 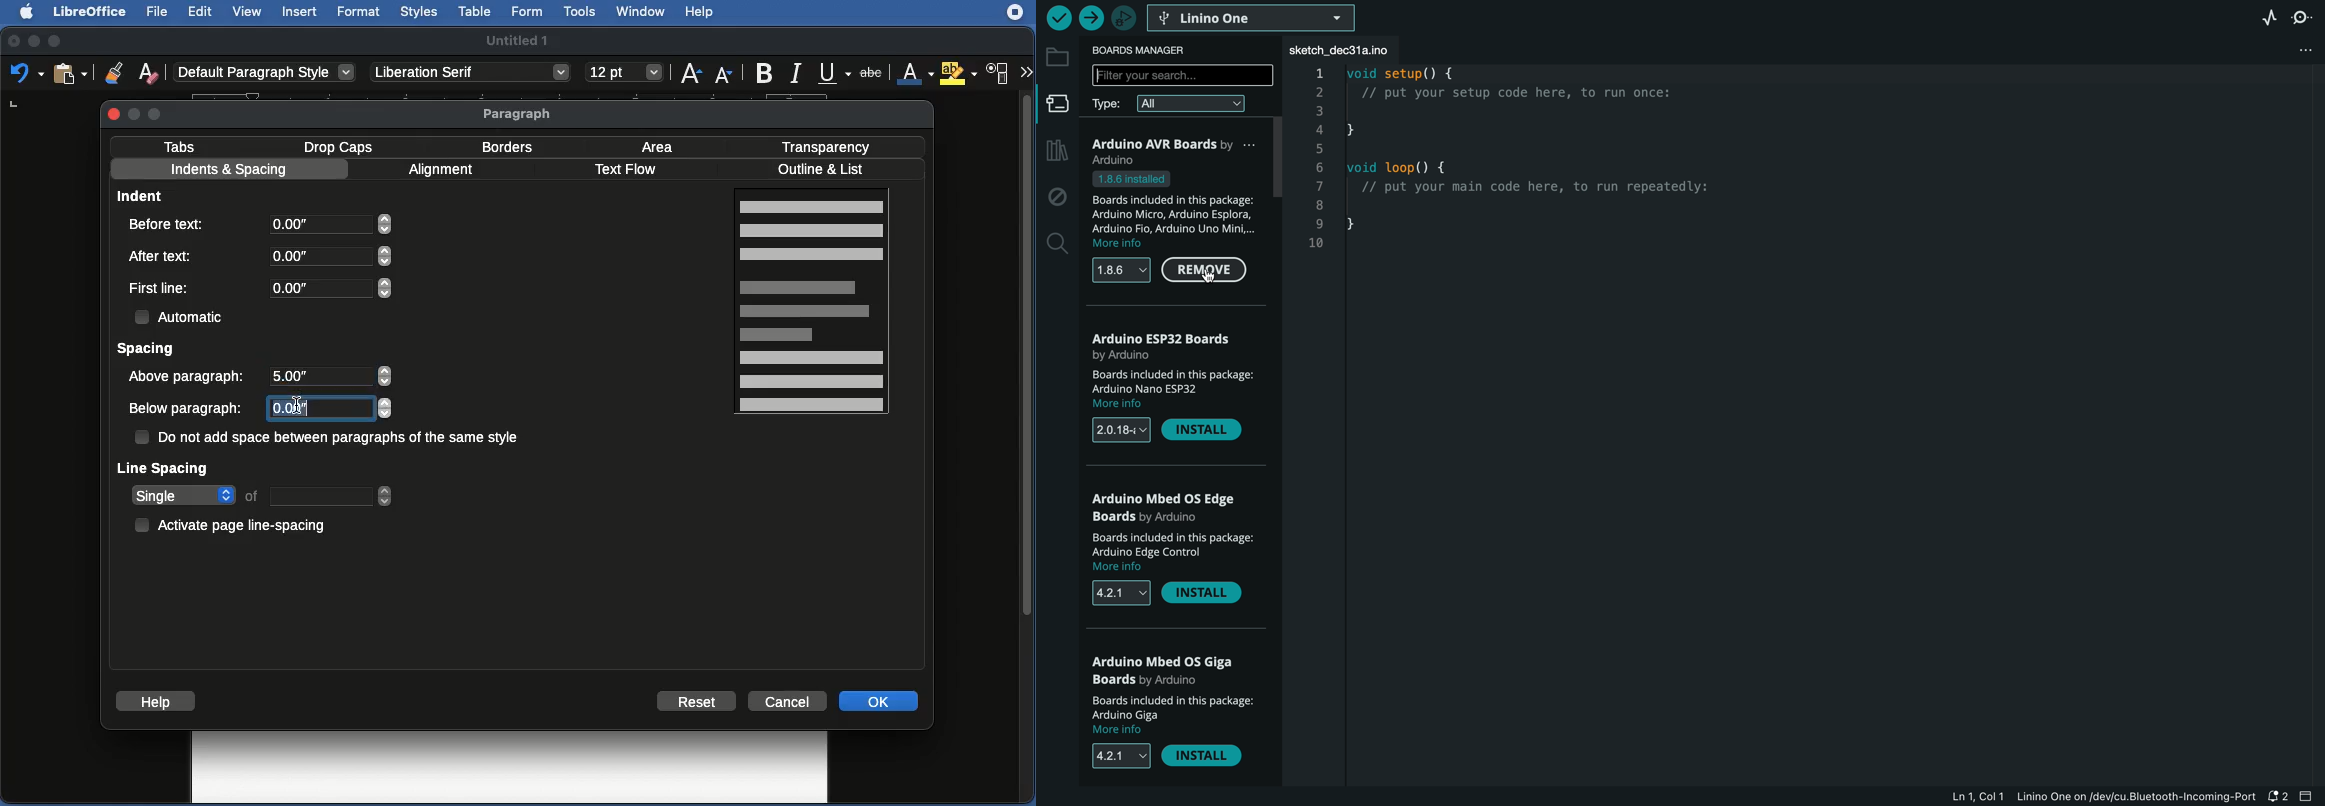 I want to click on Alignment, so click(x=444, y=172).